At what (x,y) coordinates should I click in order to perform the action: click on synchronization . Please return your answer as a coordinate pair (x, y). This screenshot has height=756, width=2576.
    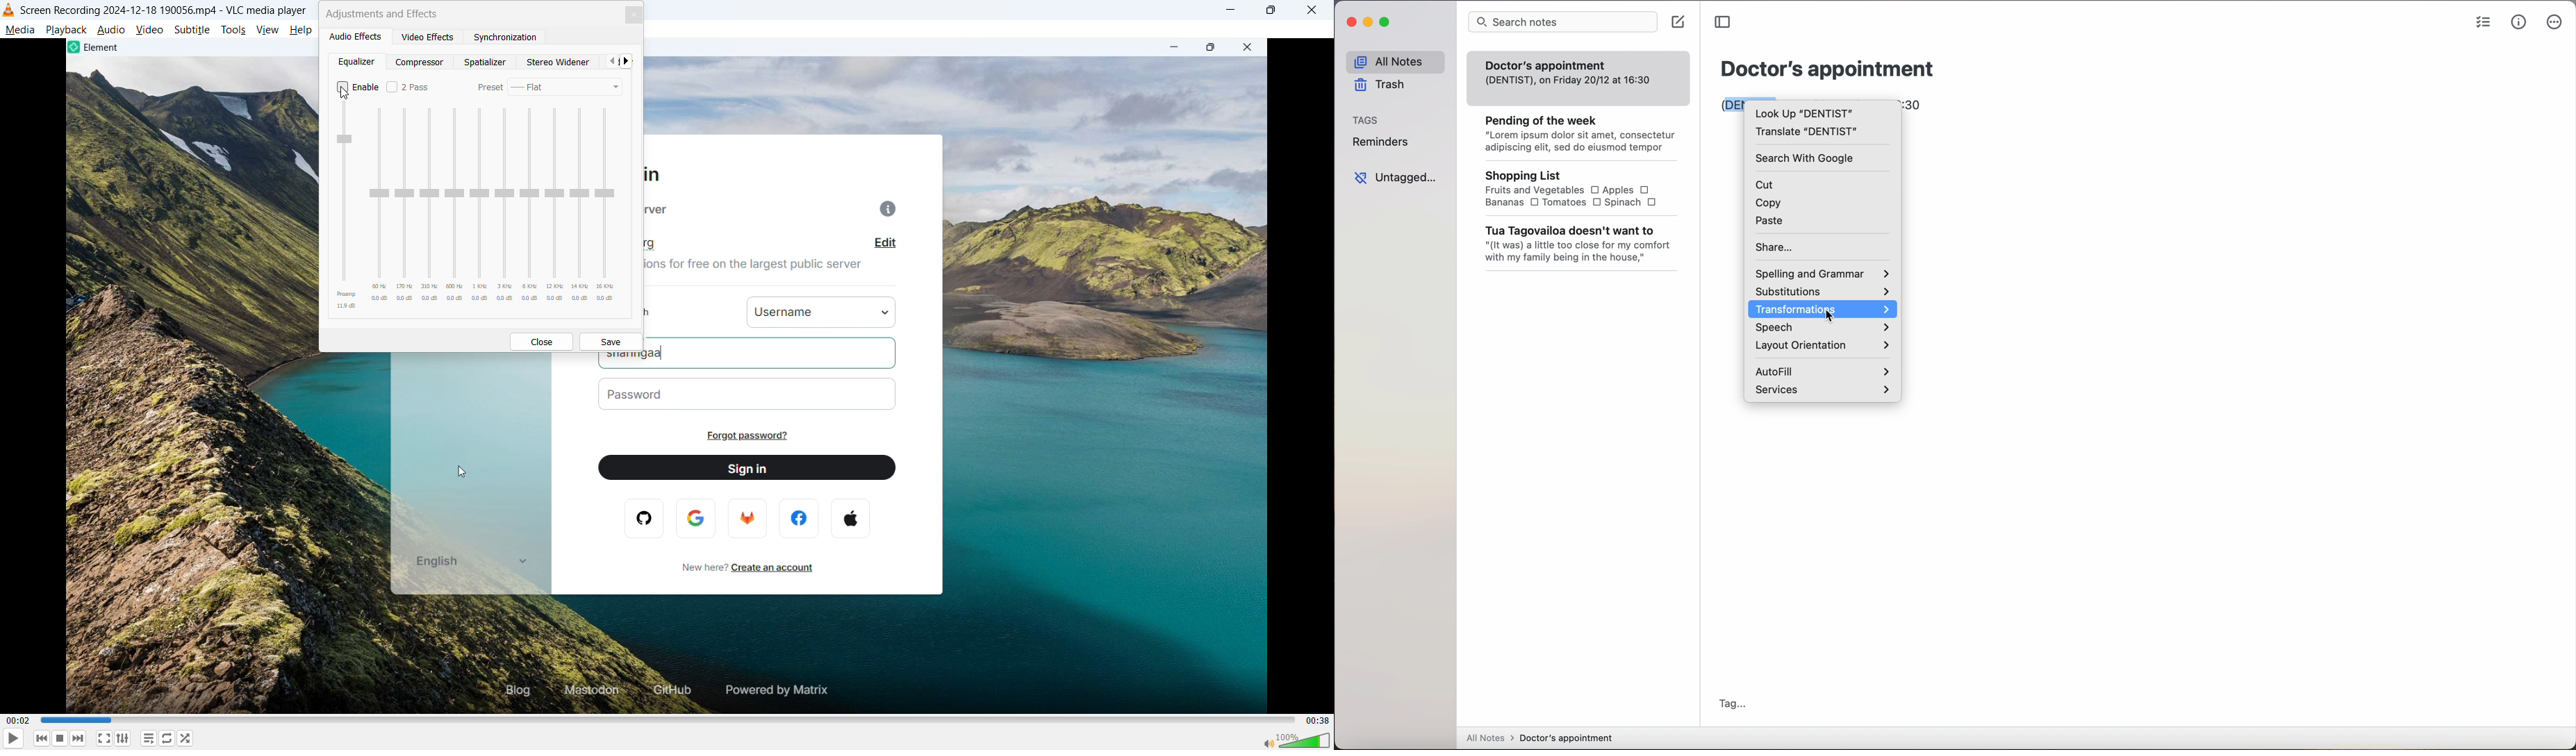
    Looking at the image, I should click on (506, 38).